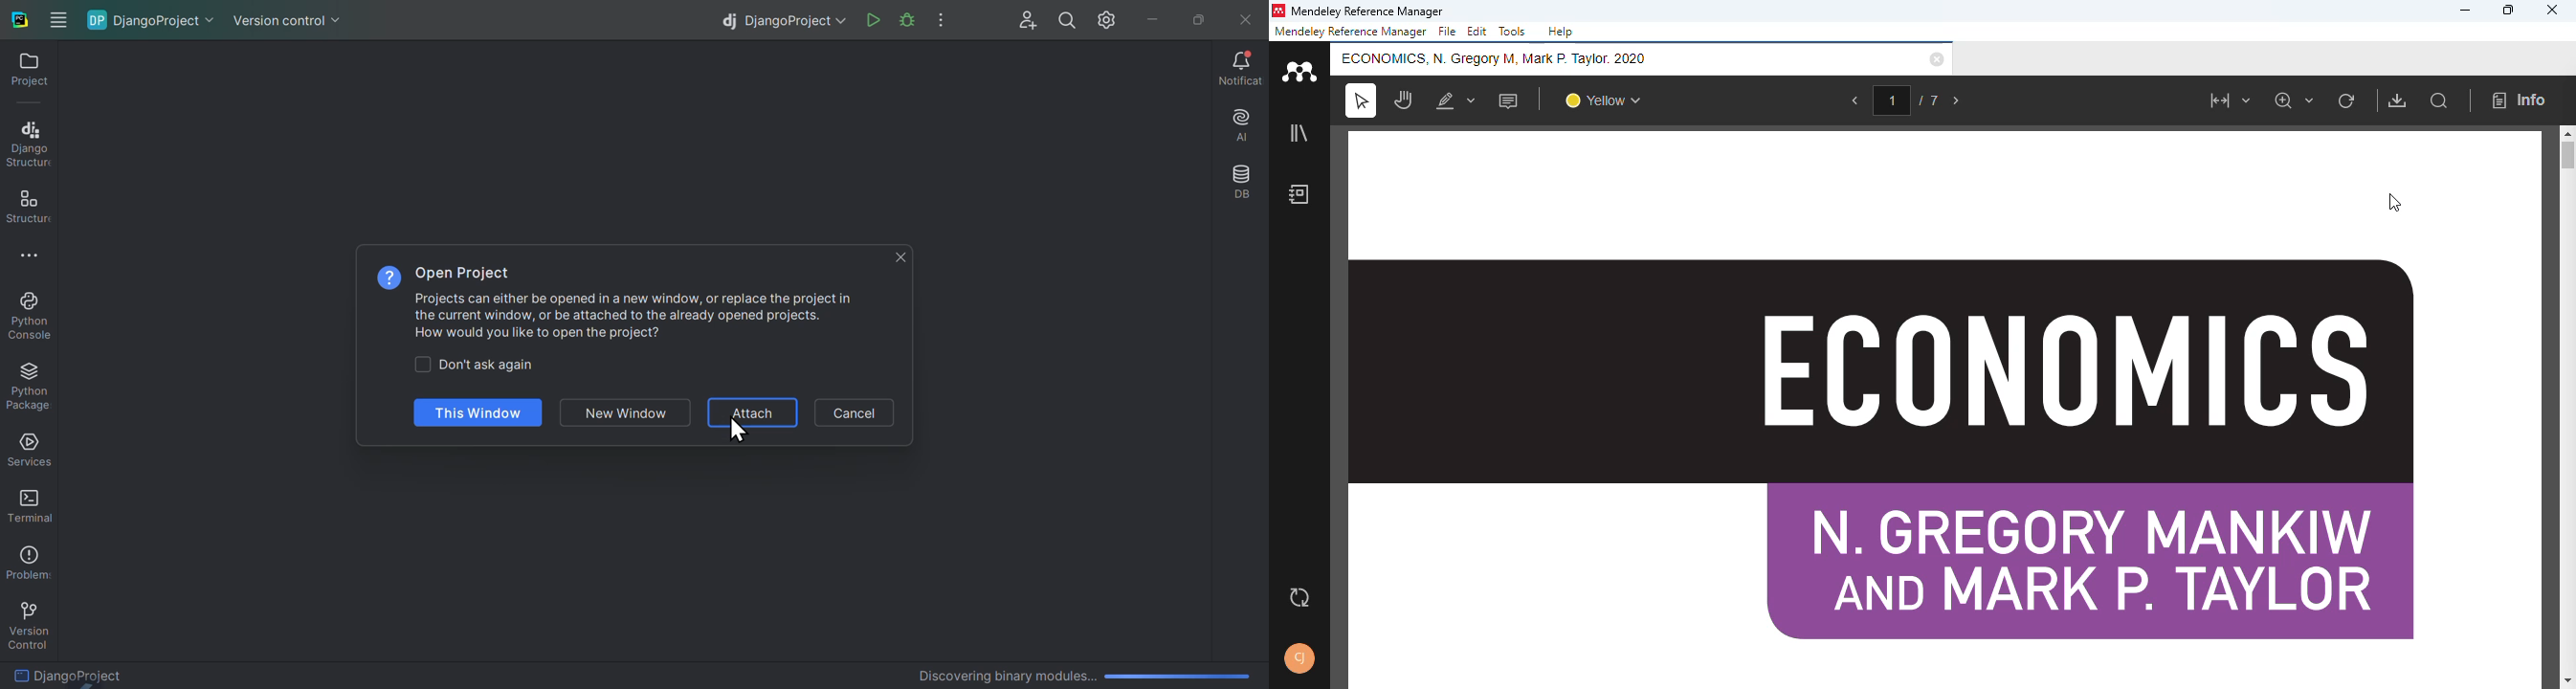  I want to click on info, so click(2520, 100).